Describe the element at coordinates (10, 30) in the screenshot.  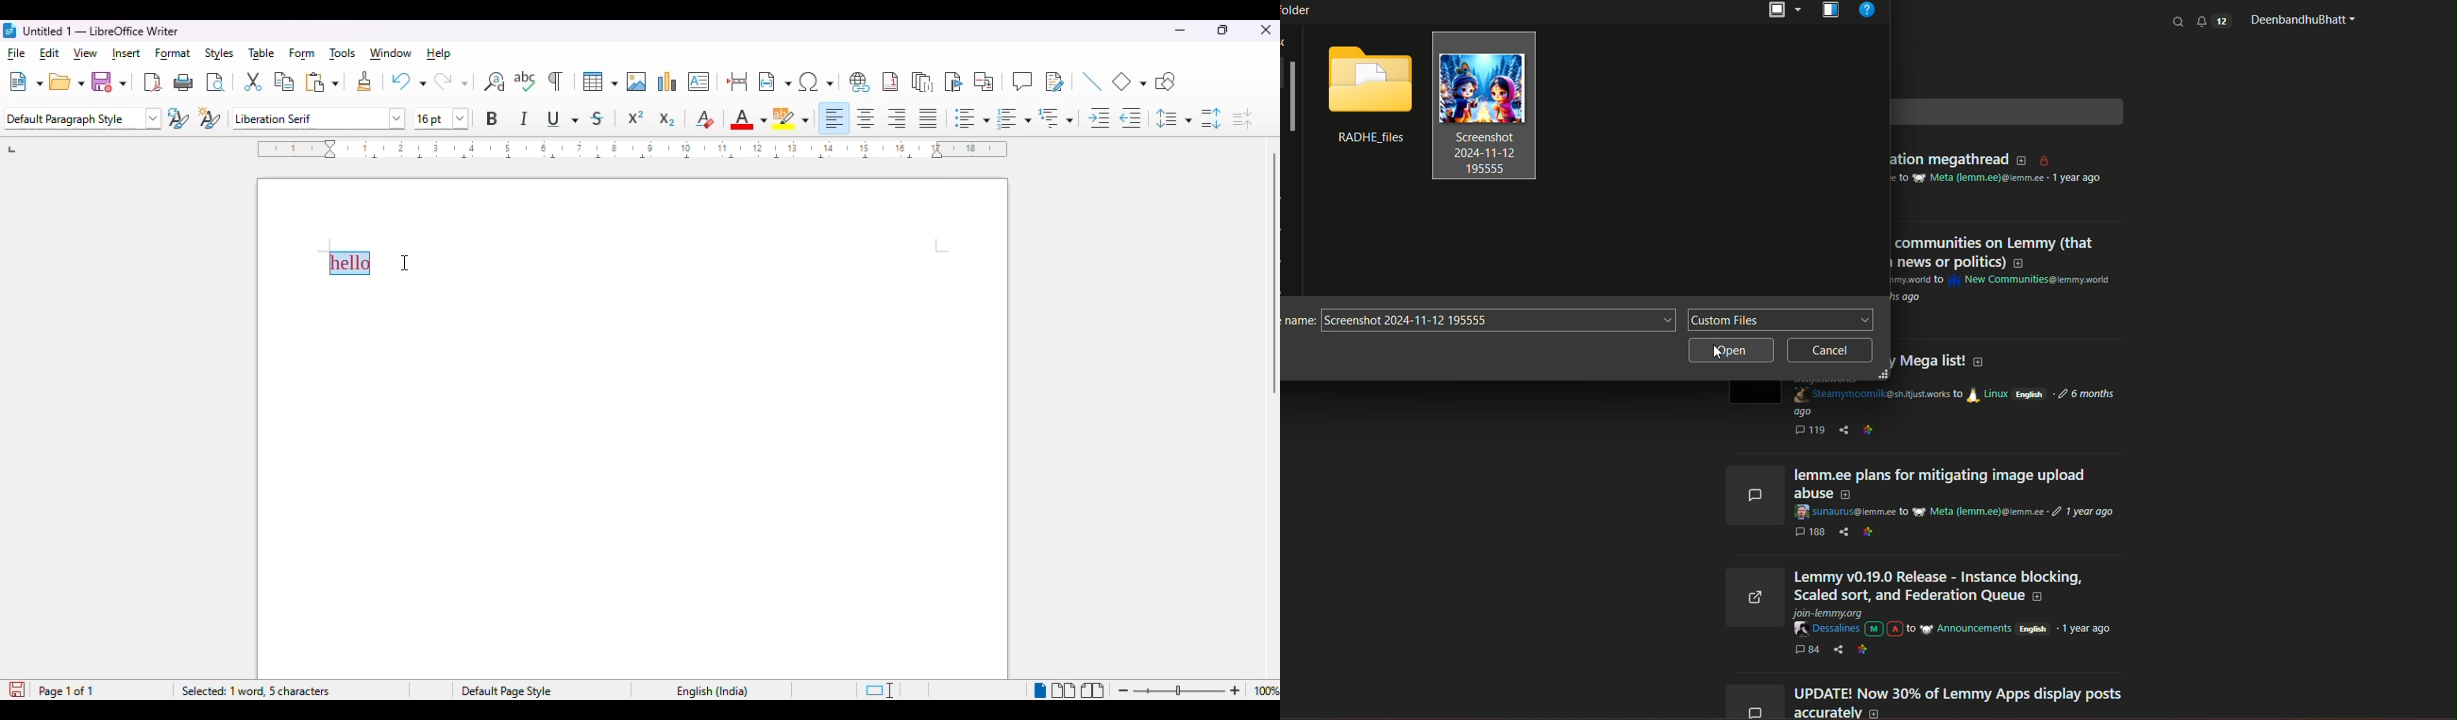
I see `logo` at that location.